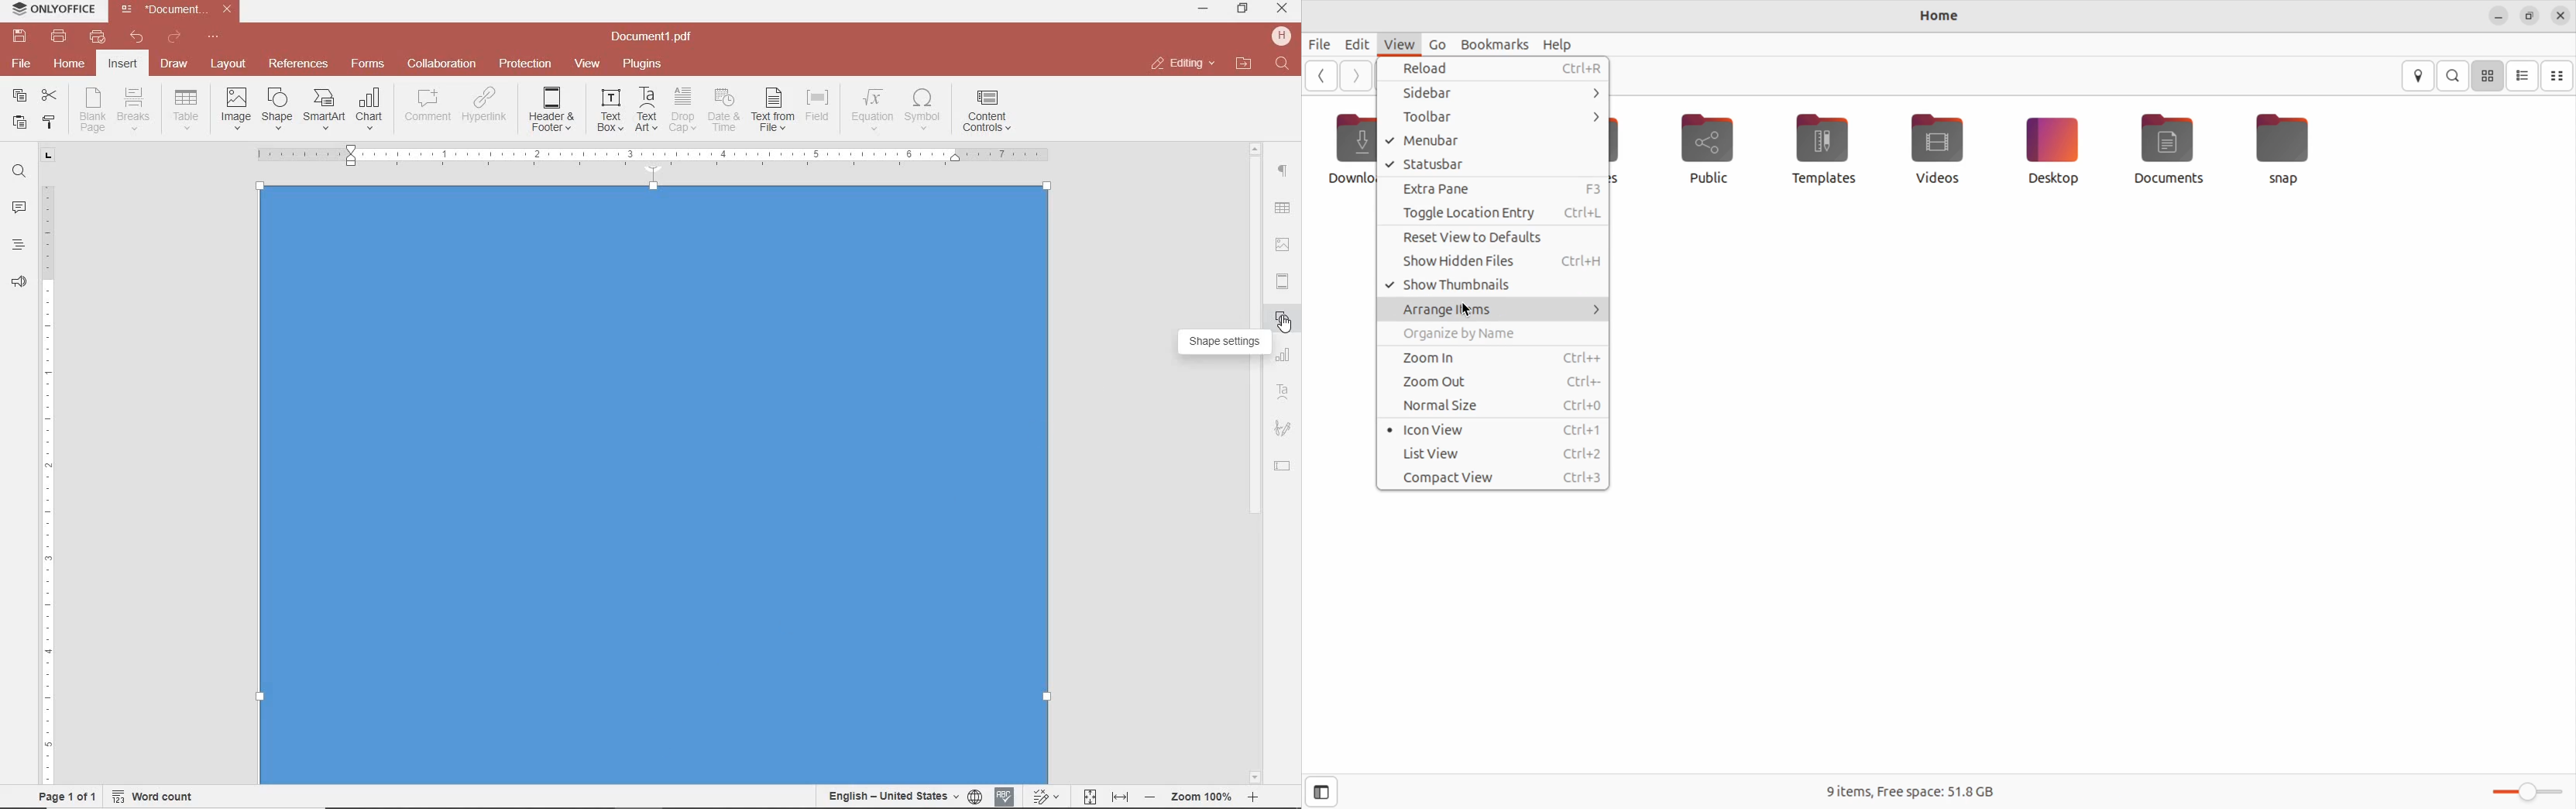  Describe the element at coordinates (903, 796) in the screenshot. I see `set document language` at that location.